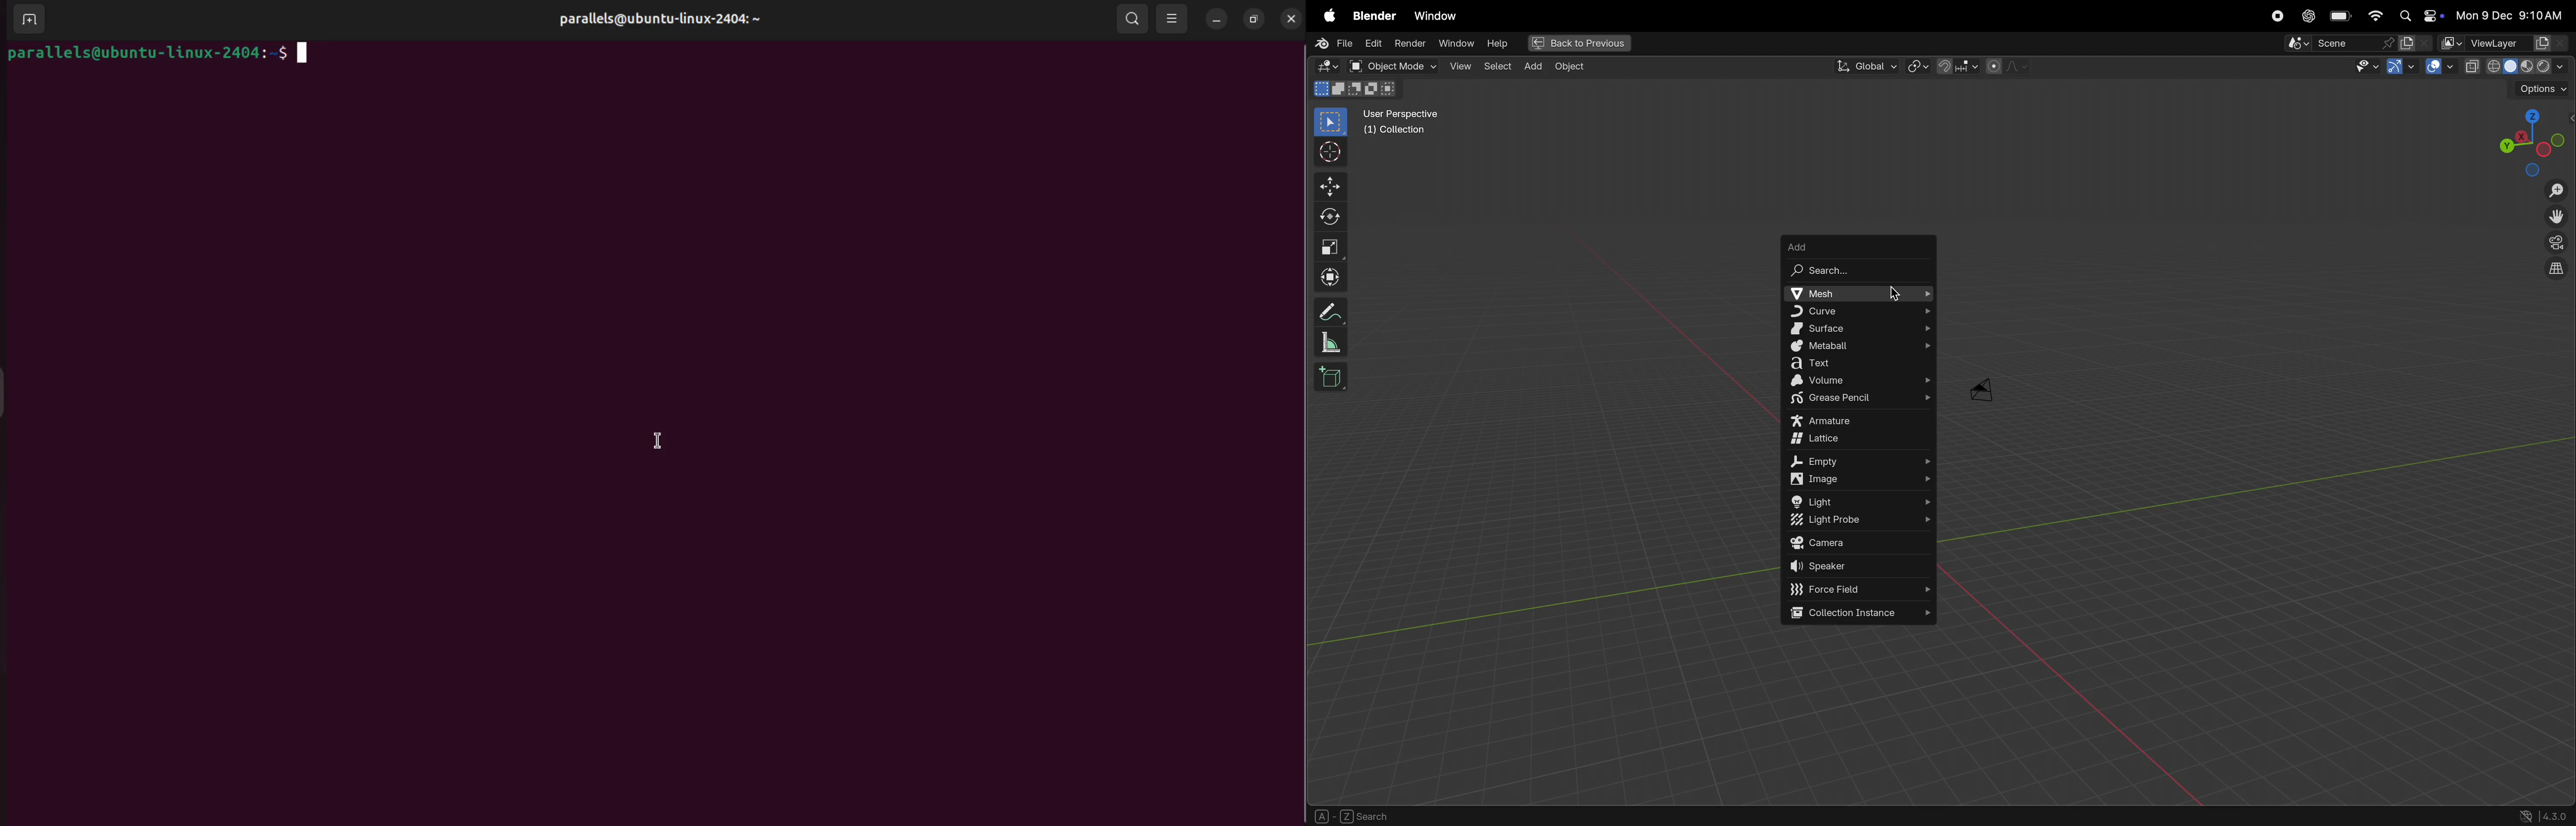 The image size is (2576, 840). What do you see at coordinates (1357, 91) in the screenshot?
I see `mode` at bounding box center [1357, 91].